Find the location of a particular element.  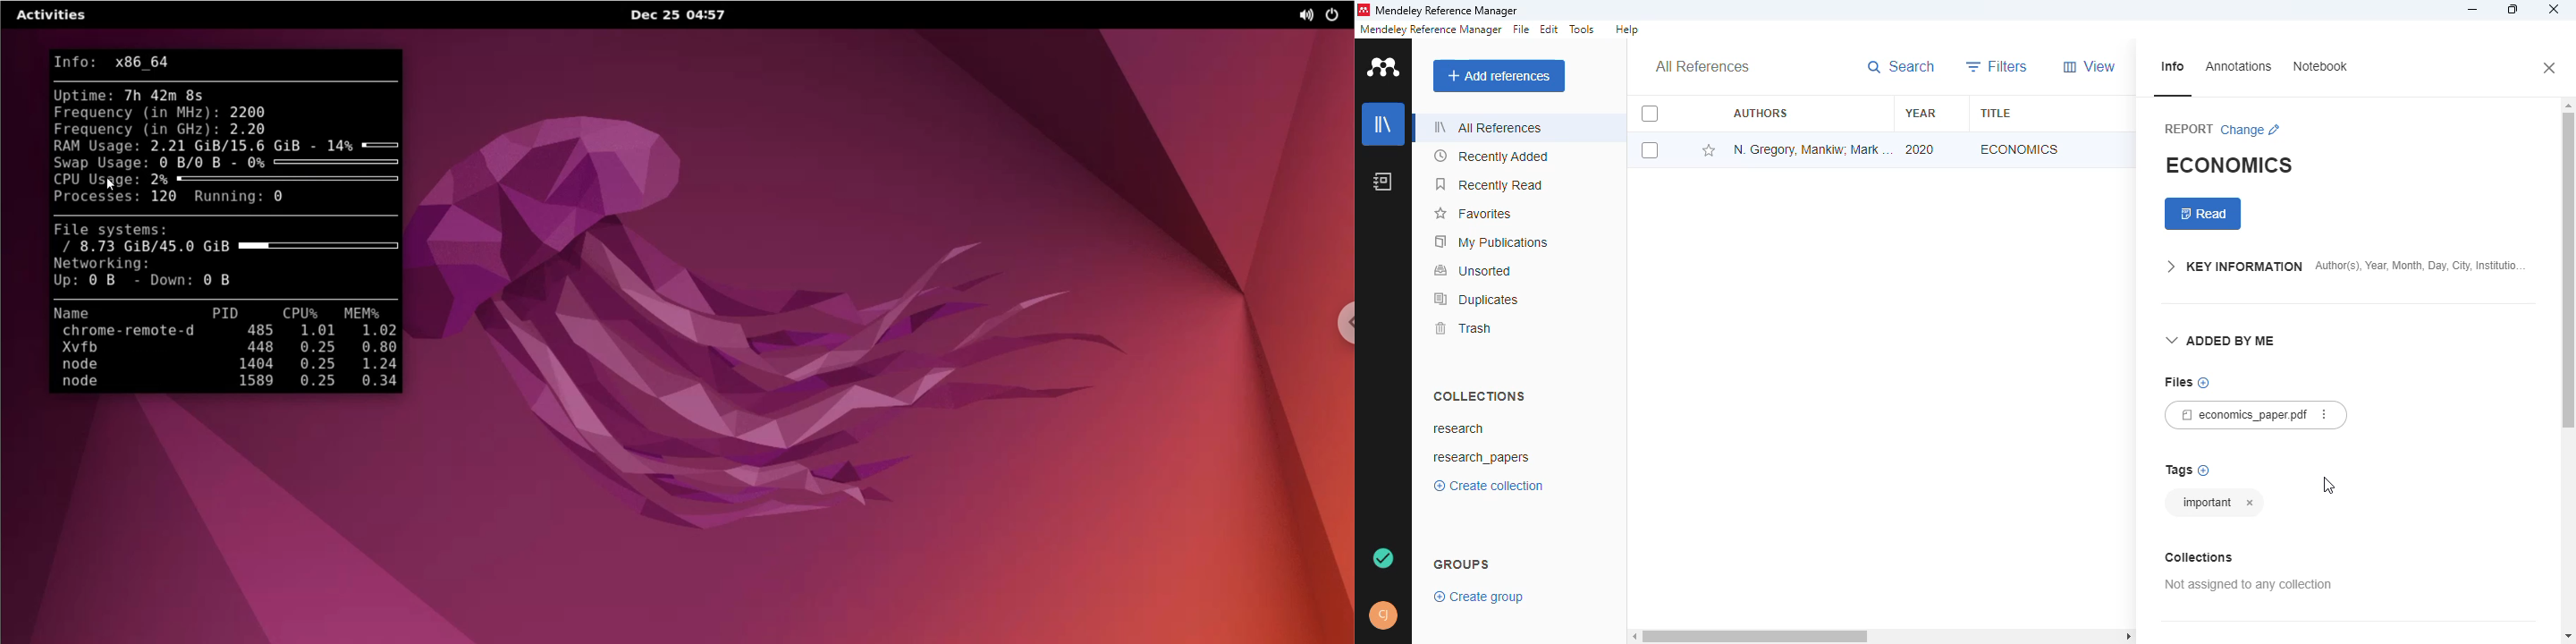

select is located at coordinates (1650, 114).